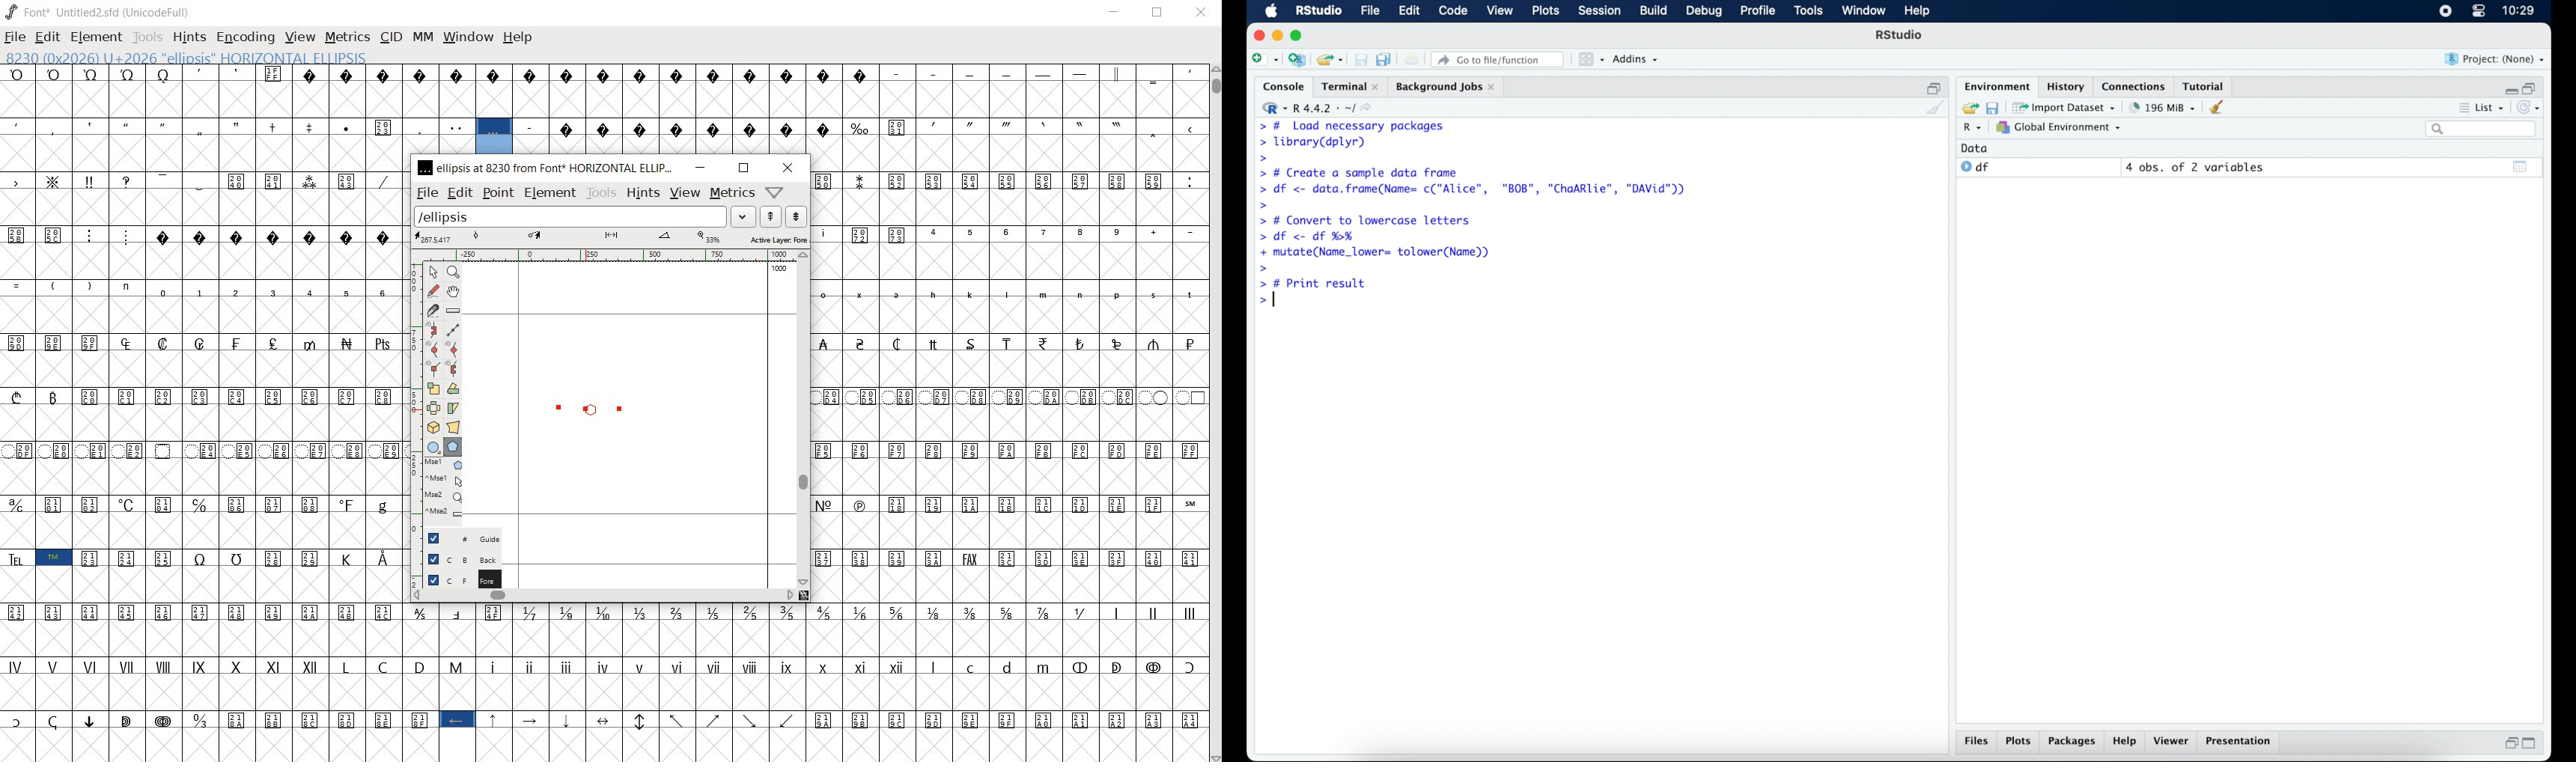 The width and height of the screenshot is (2576, 784). Describe the element at coordinates (773, 192) in the screenshot. I see `Help/Window` at that location.